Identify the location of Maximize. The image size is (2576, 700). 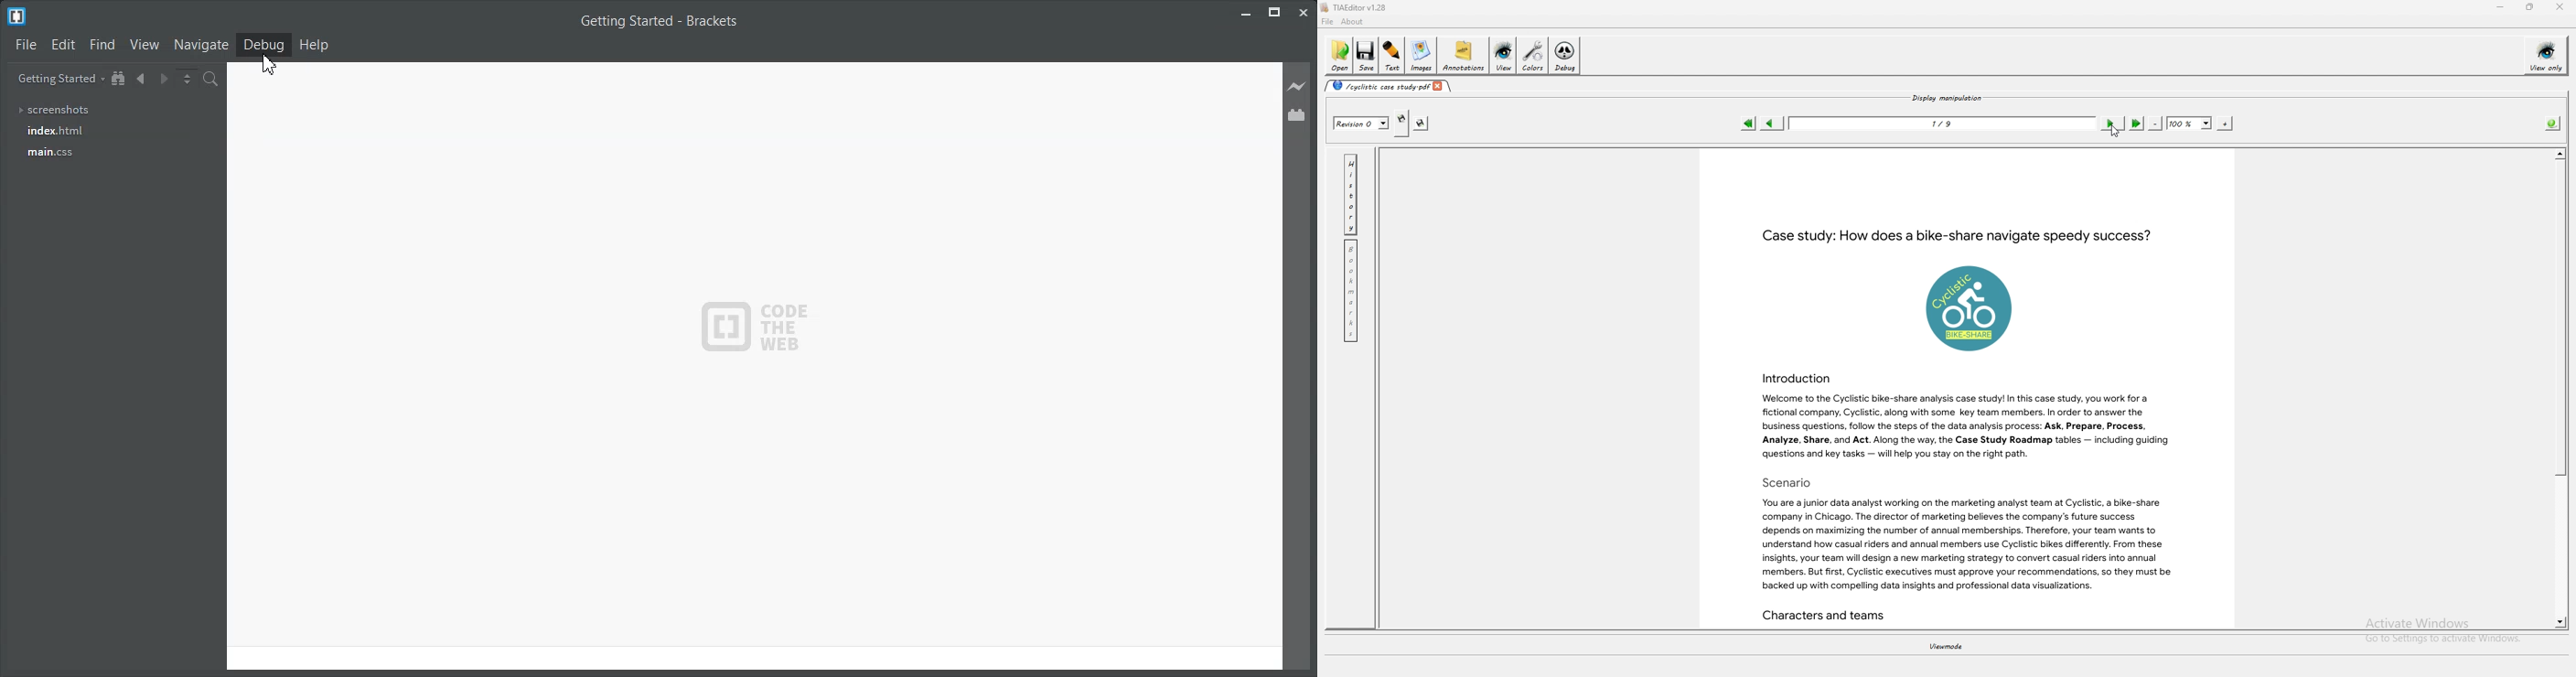
(1274, 10).